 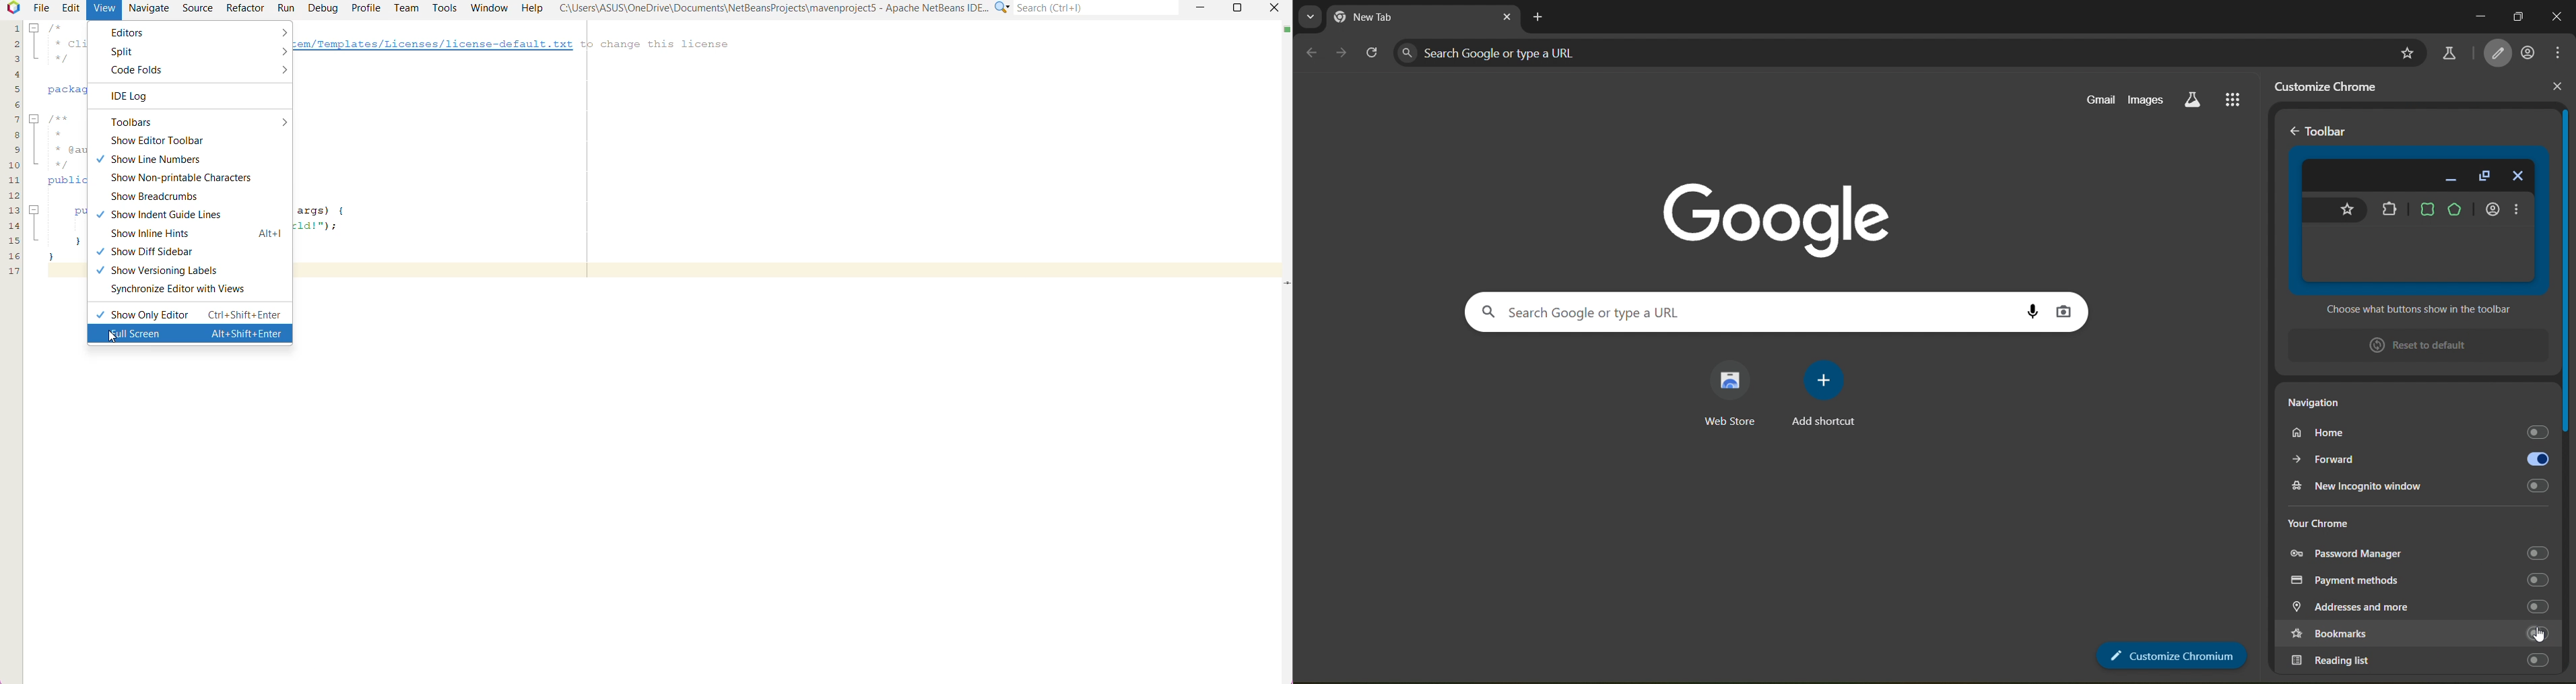 I want to click on bookmark page, so click(x=2405, y=51).